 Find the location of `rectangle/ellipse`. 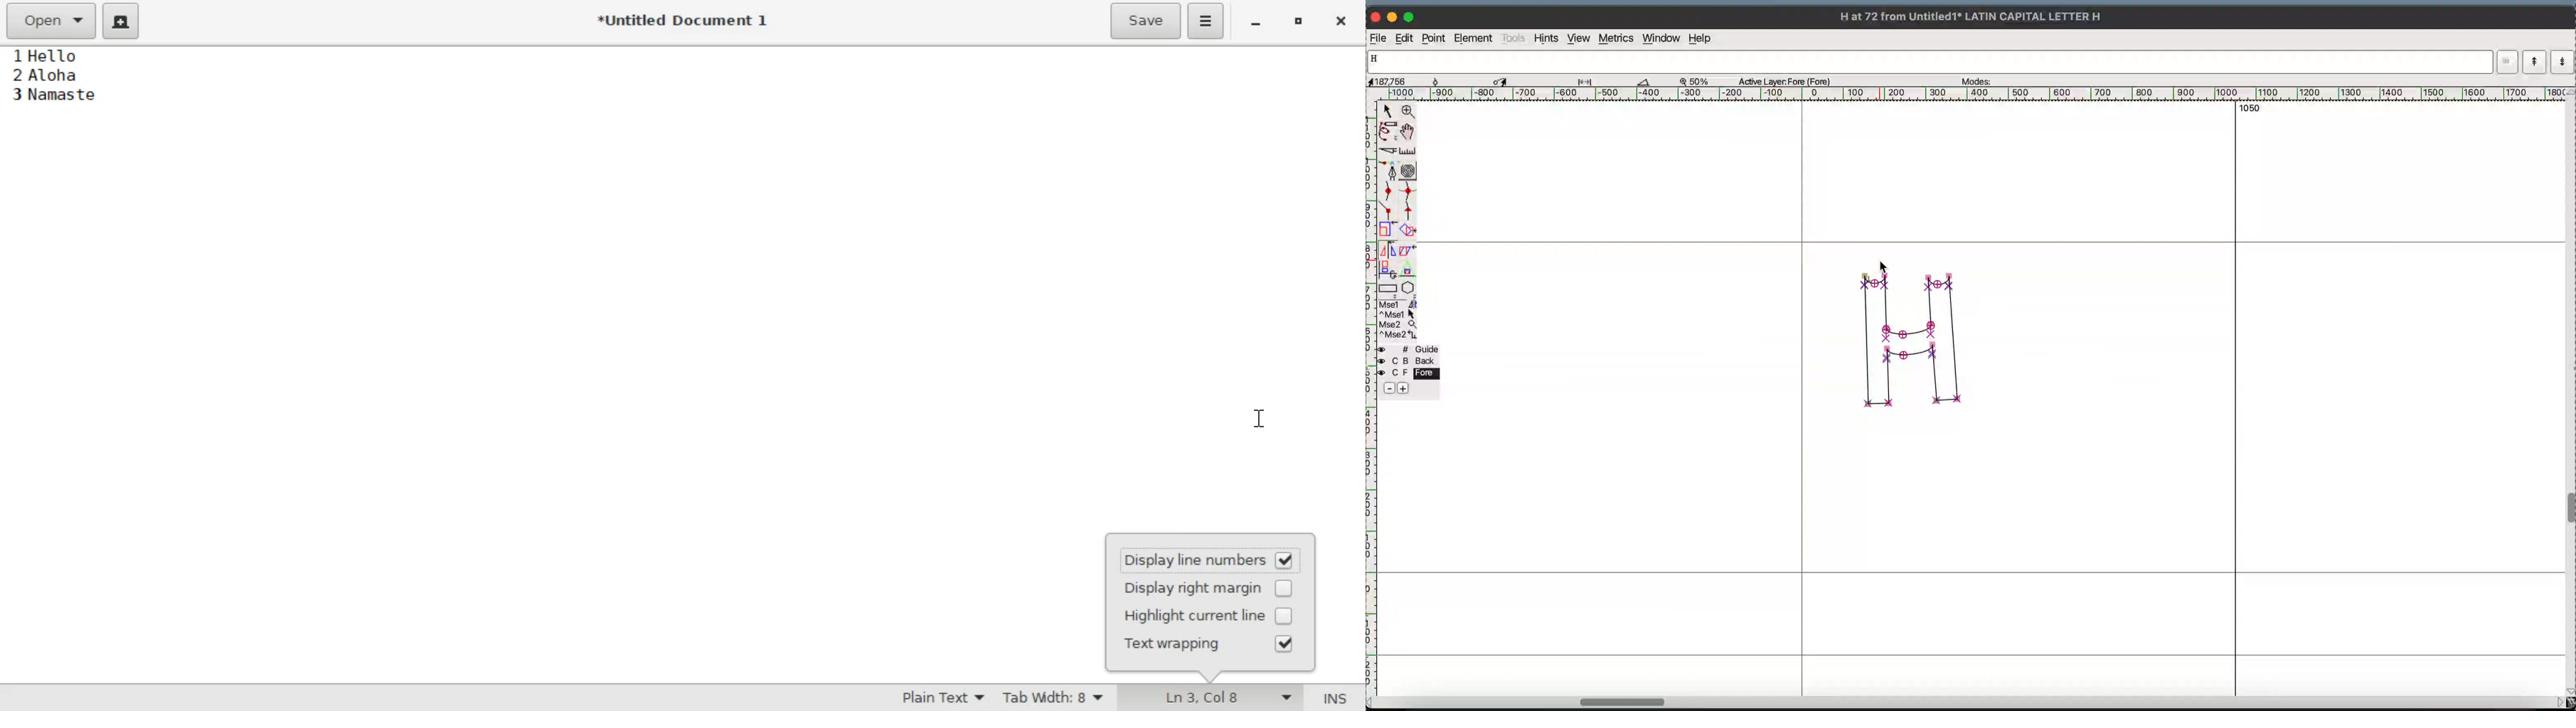

rectangle/ellipse is located at coordinates (1388, 288).